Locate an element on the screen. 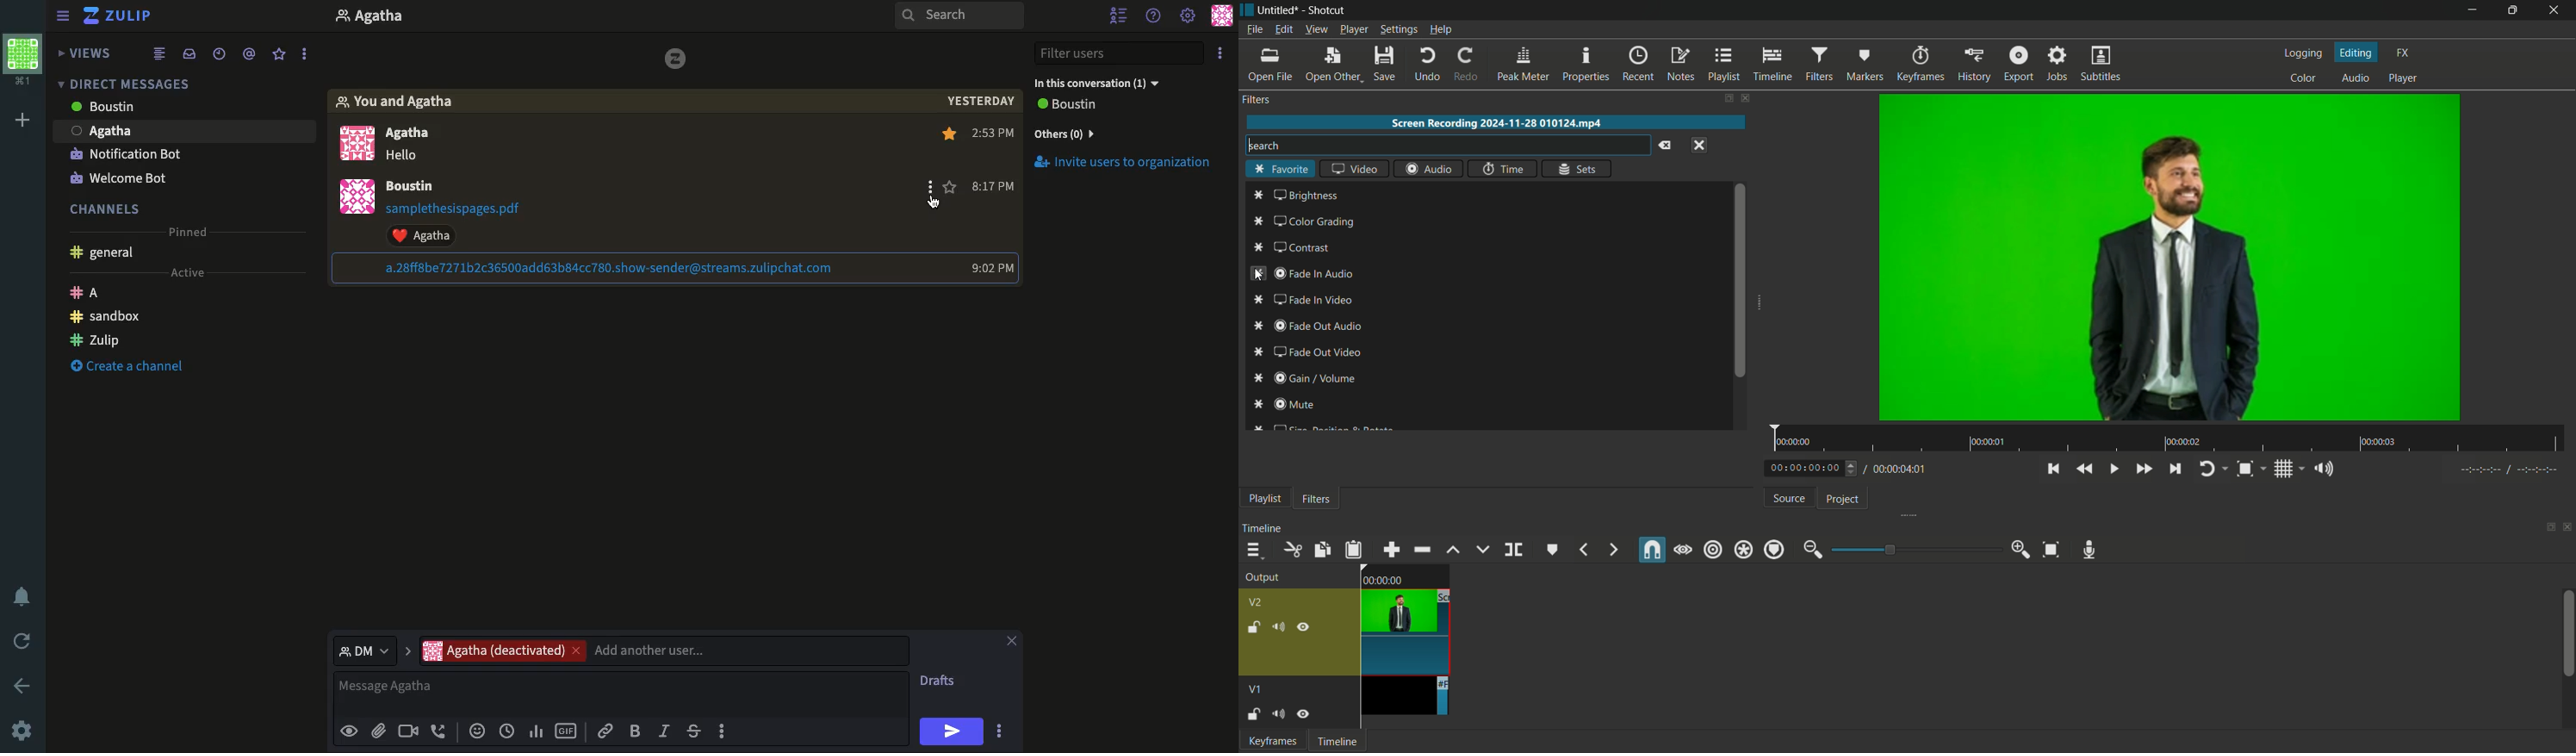 The image size is (2576, 756). A is located at coordinates (88, 295).